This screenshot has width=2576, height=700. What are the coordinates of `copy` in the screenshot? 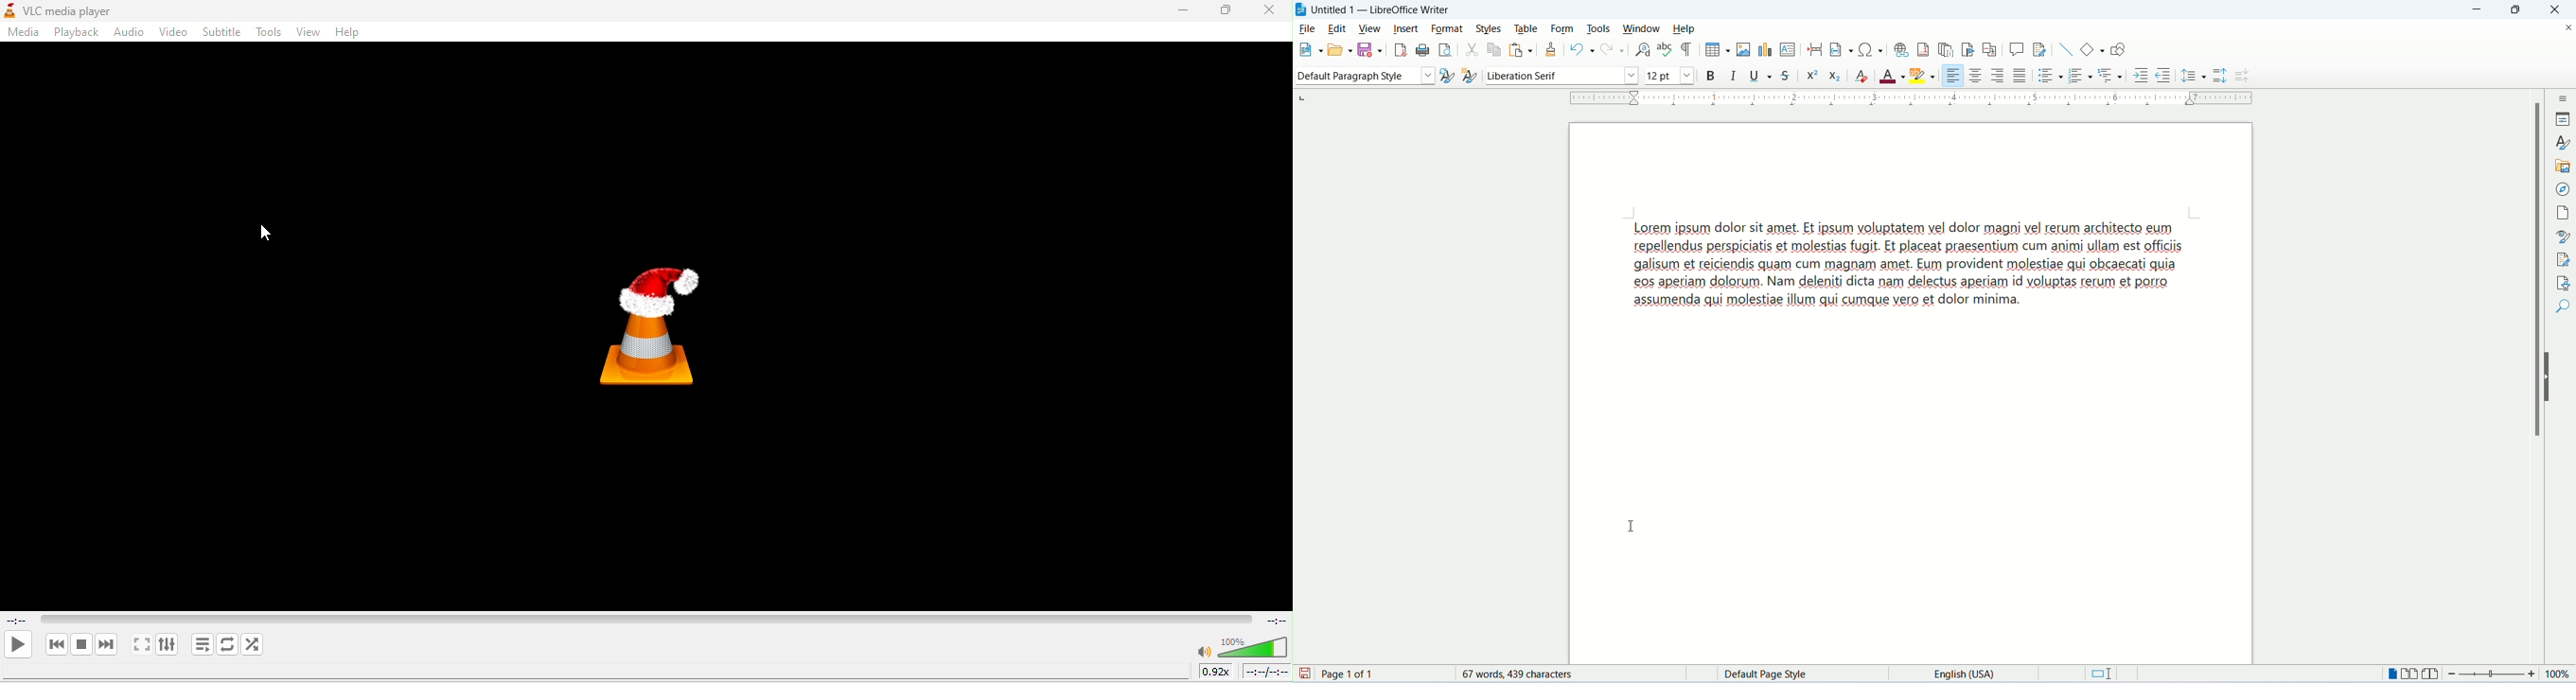 It's located at (1493, 49).